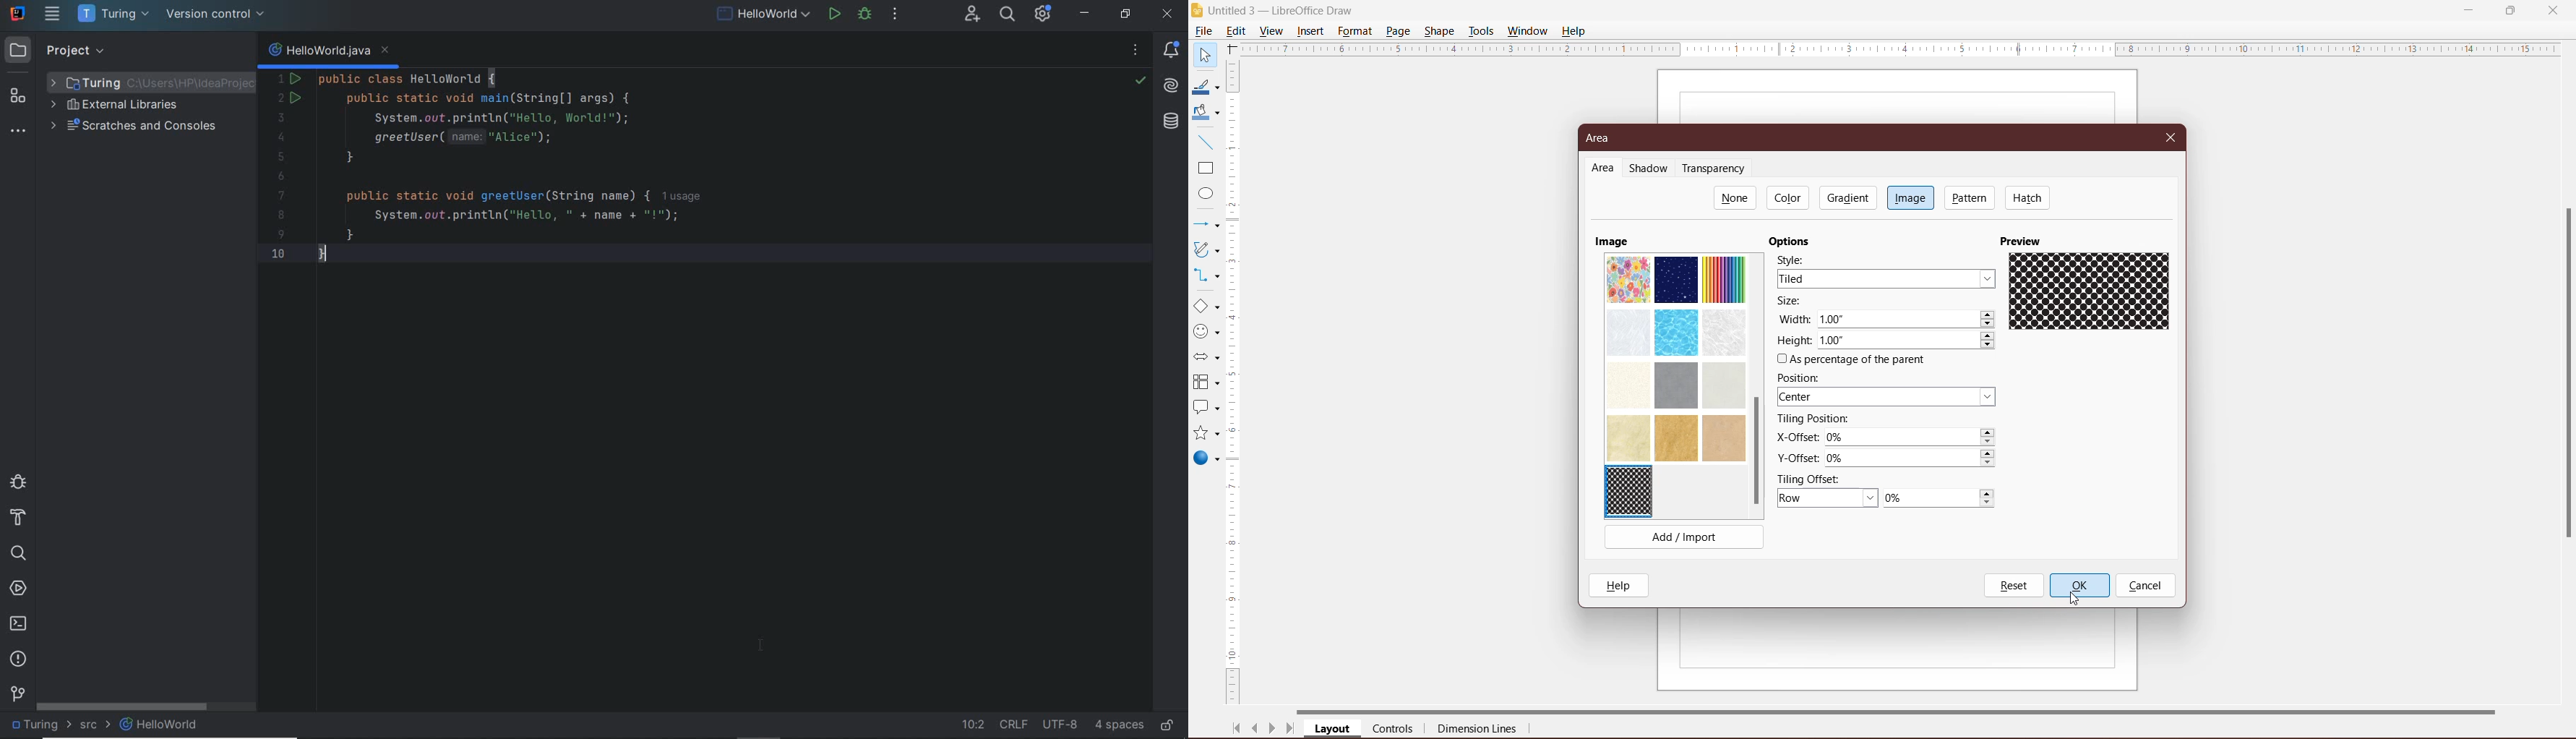 The image size is (2576, 756). I want to click on OK, so click(2079, 586).